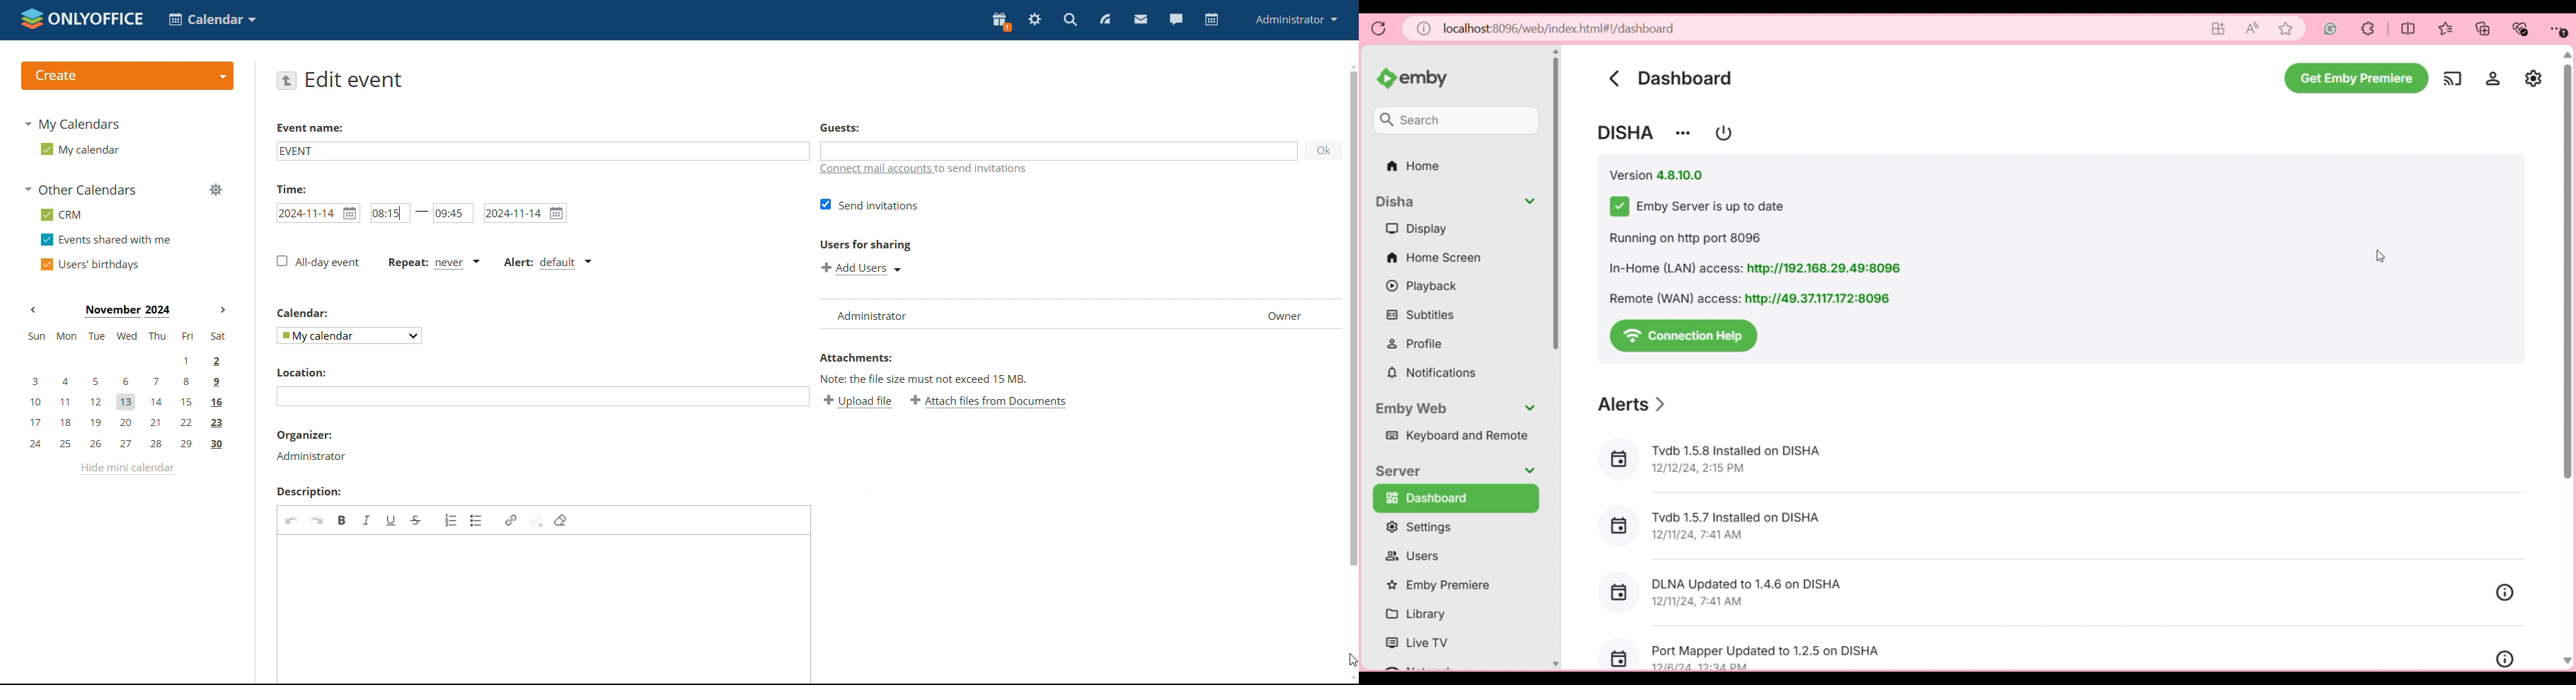 The height and width of the screenshot is (700, 2576). Describe the element at coordinates (1379, 29) in the screenshot. I see `Reload page` at that location.